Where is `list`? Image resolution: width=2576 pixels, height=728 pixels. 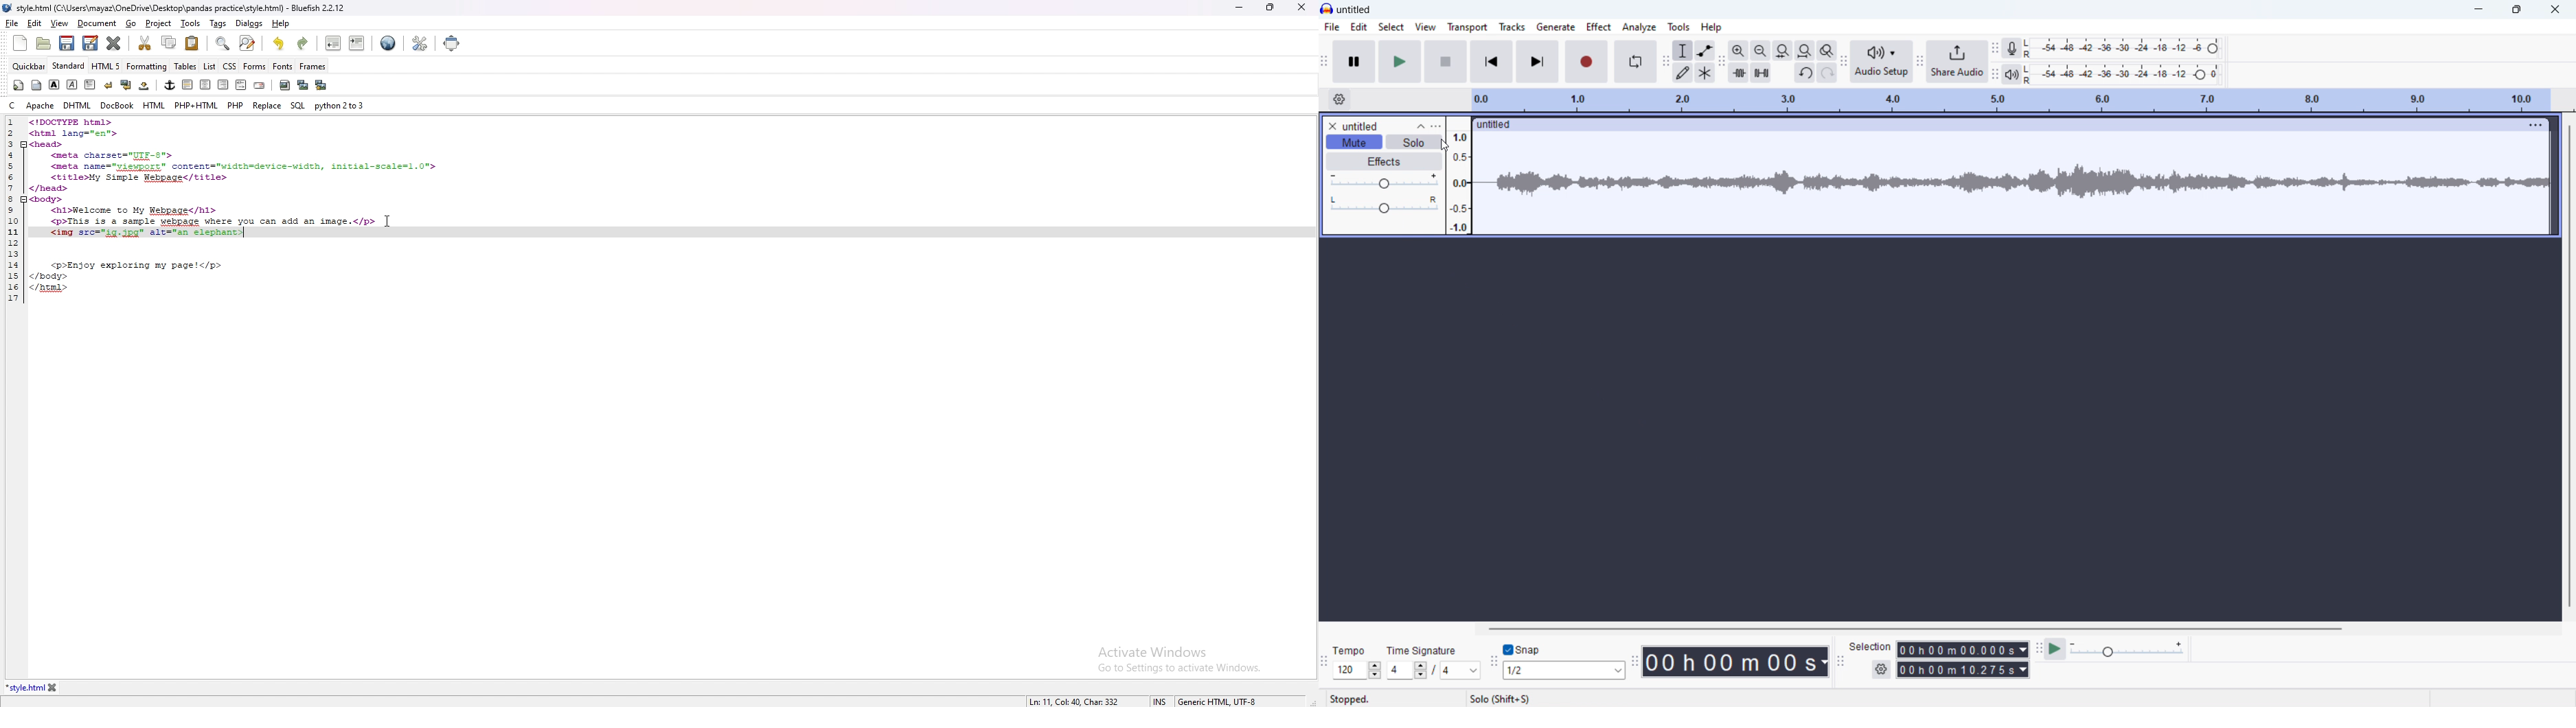
list is located at coordinates (209, 67).